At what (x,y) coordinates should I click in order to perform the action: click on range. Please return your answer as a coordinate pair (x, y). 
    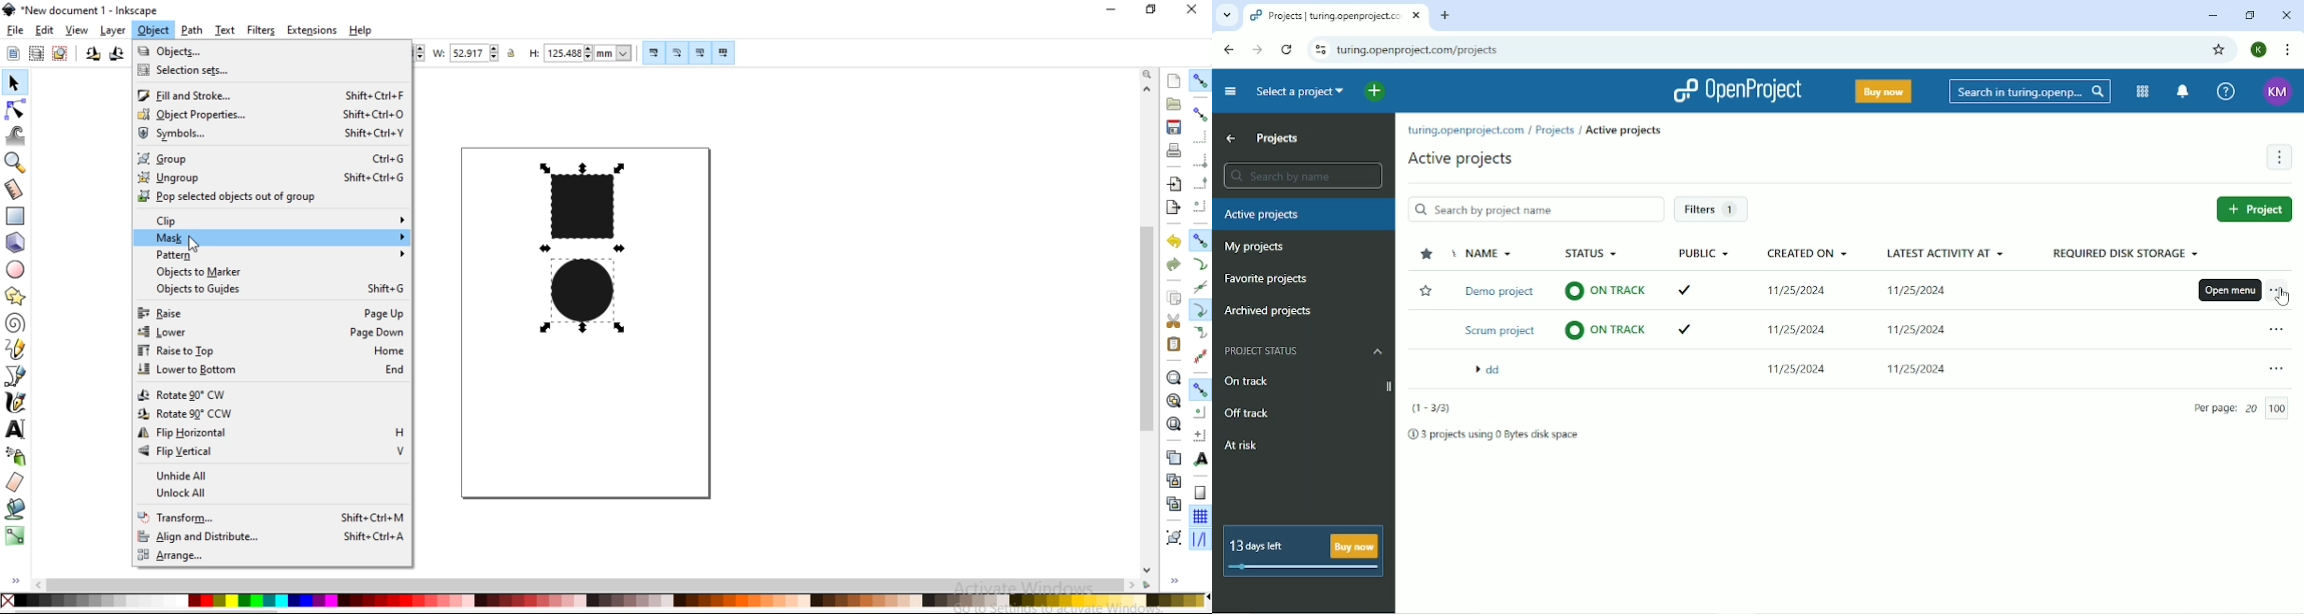
    Looking at the image, I should click on (266, 556).